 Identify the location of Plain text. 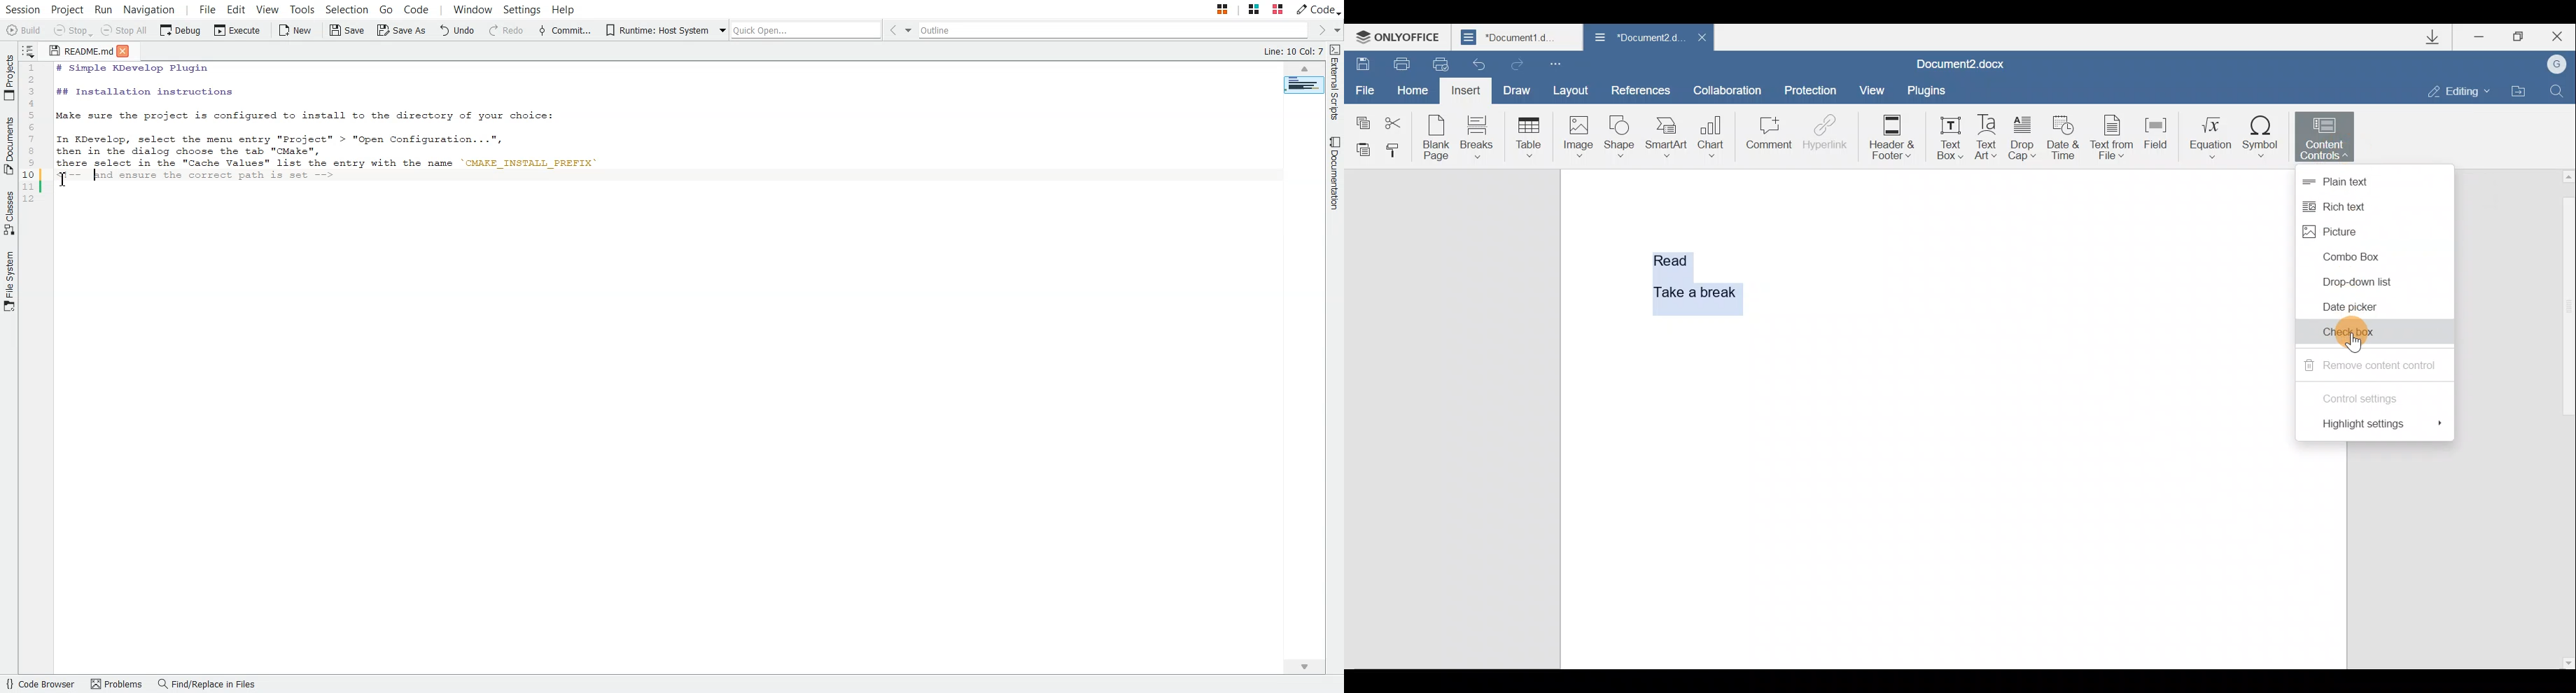
(2366, 178).